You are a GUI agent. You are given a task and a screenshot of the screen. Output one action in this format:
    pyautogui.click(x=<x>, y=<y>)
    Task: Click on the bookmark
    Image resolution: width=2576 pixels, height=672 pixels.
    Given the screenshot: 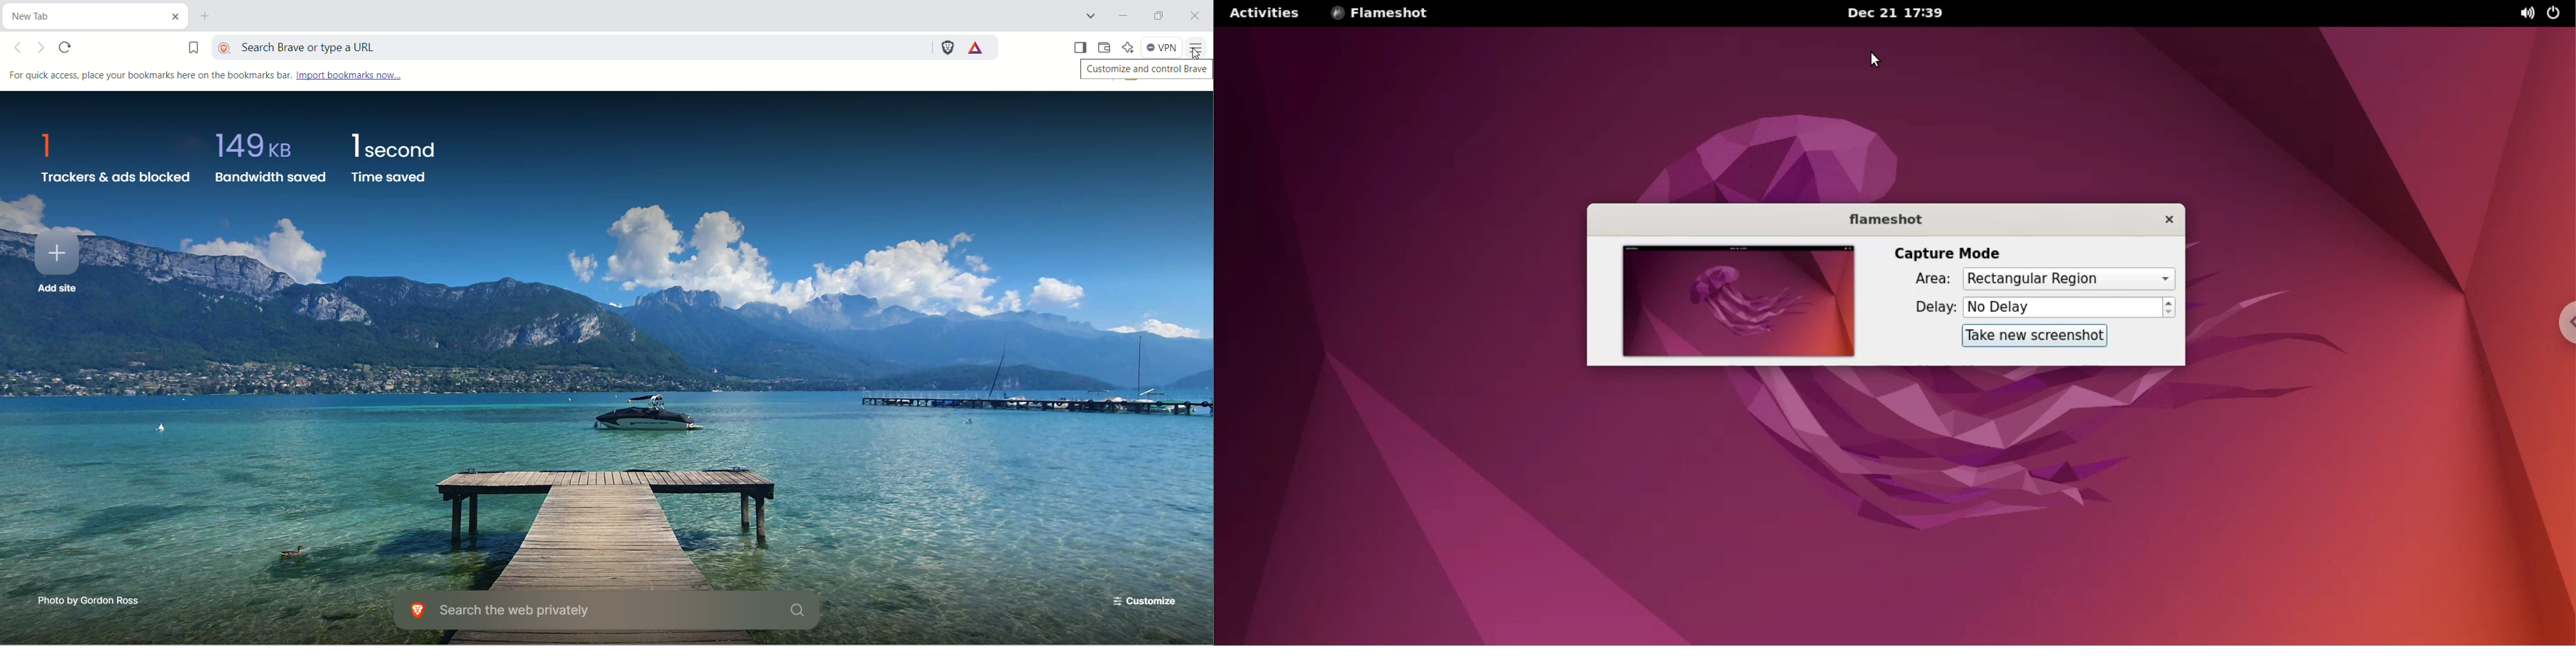 What is the action you would take?
    pyautogui.click(x=185, y=45)
    